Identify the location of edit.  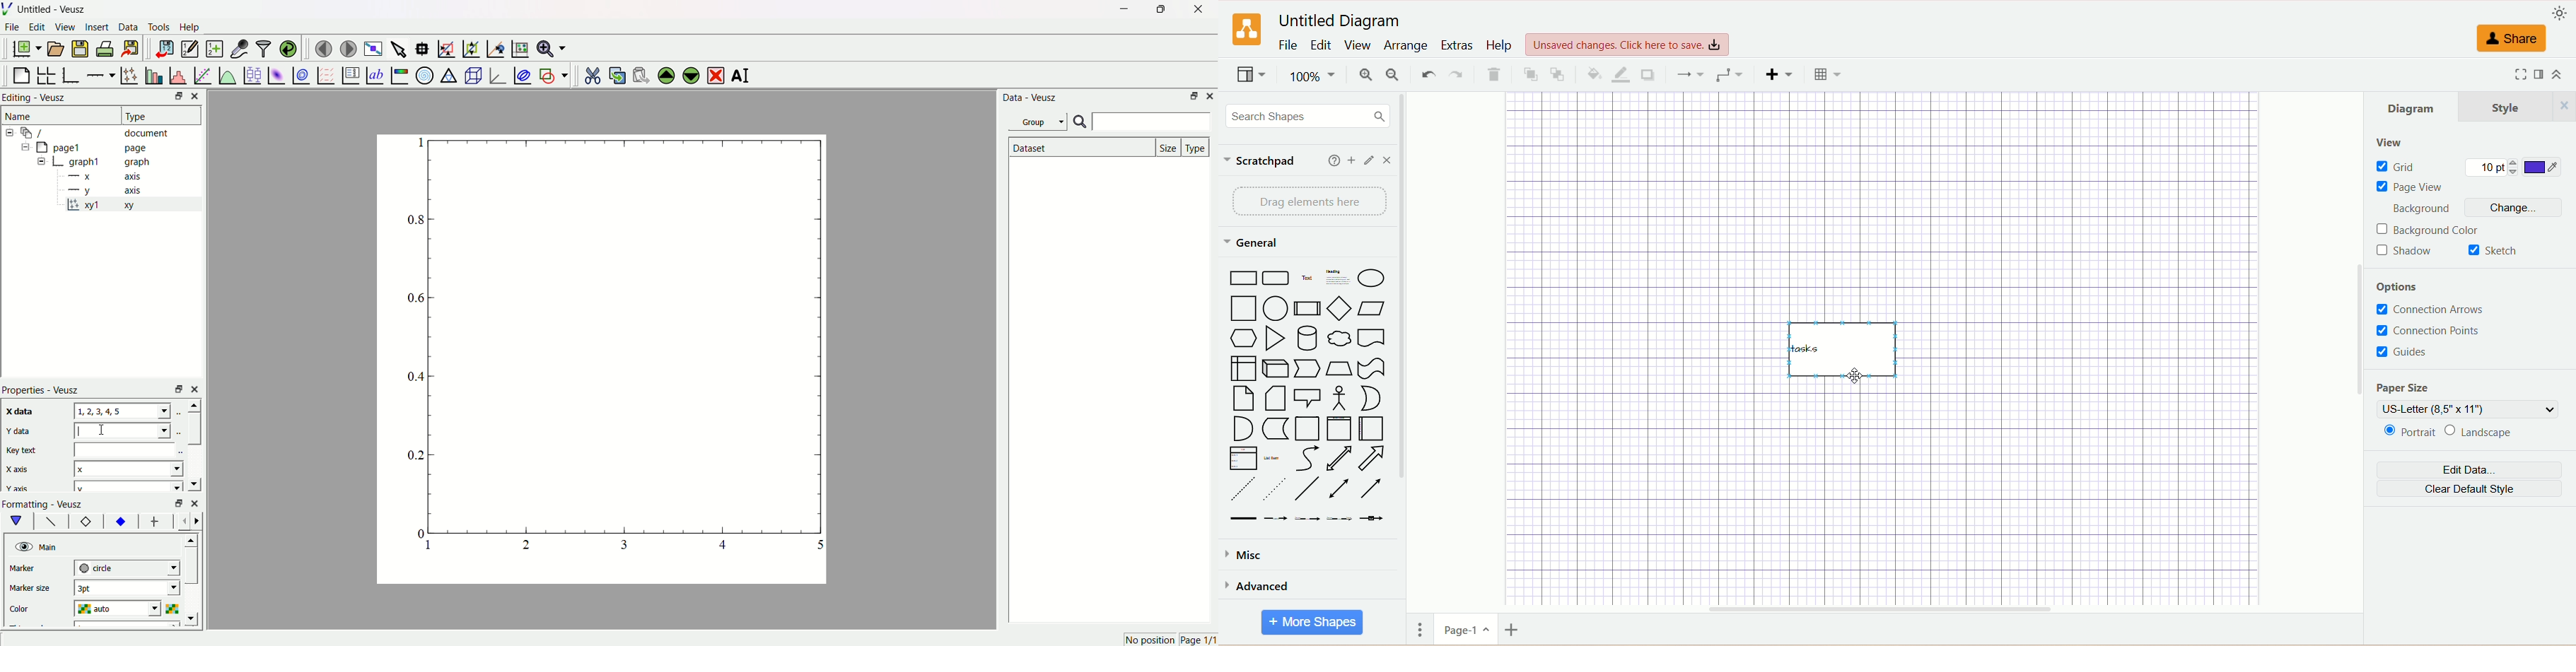
(1370, 160).